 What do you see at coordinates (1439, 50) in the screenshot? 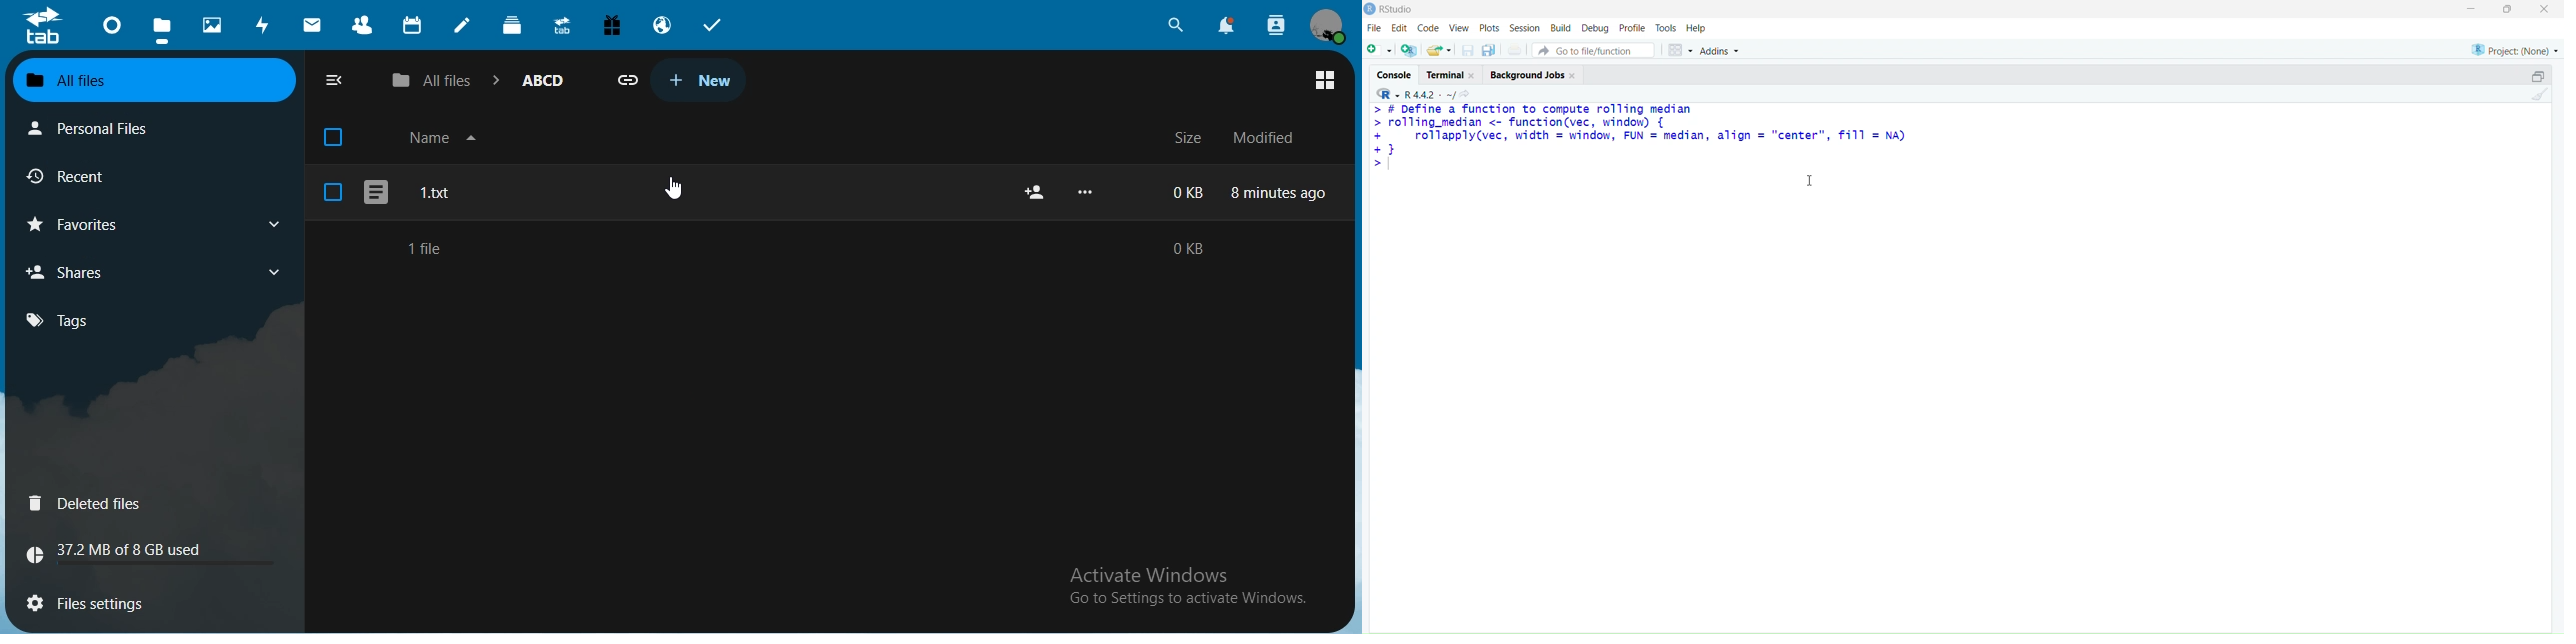
I see `share folder as` at bounding box center [1439, 50].